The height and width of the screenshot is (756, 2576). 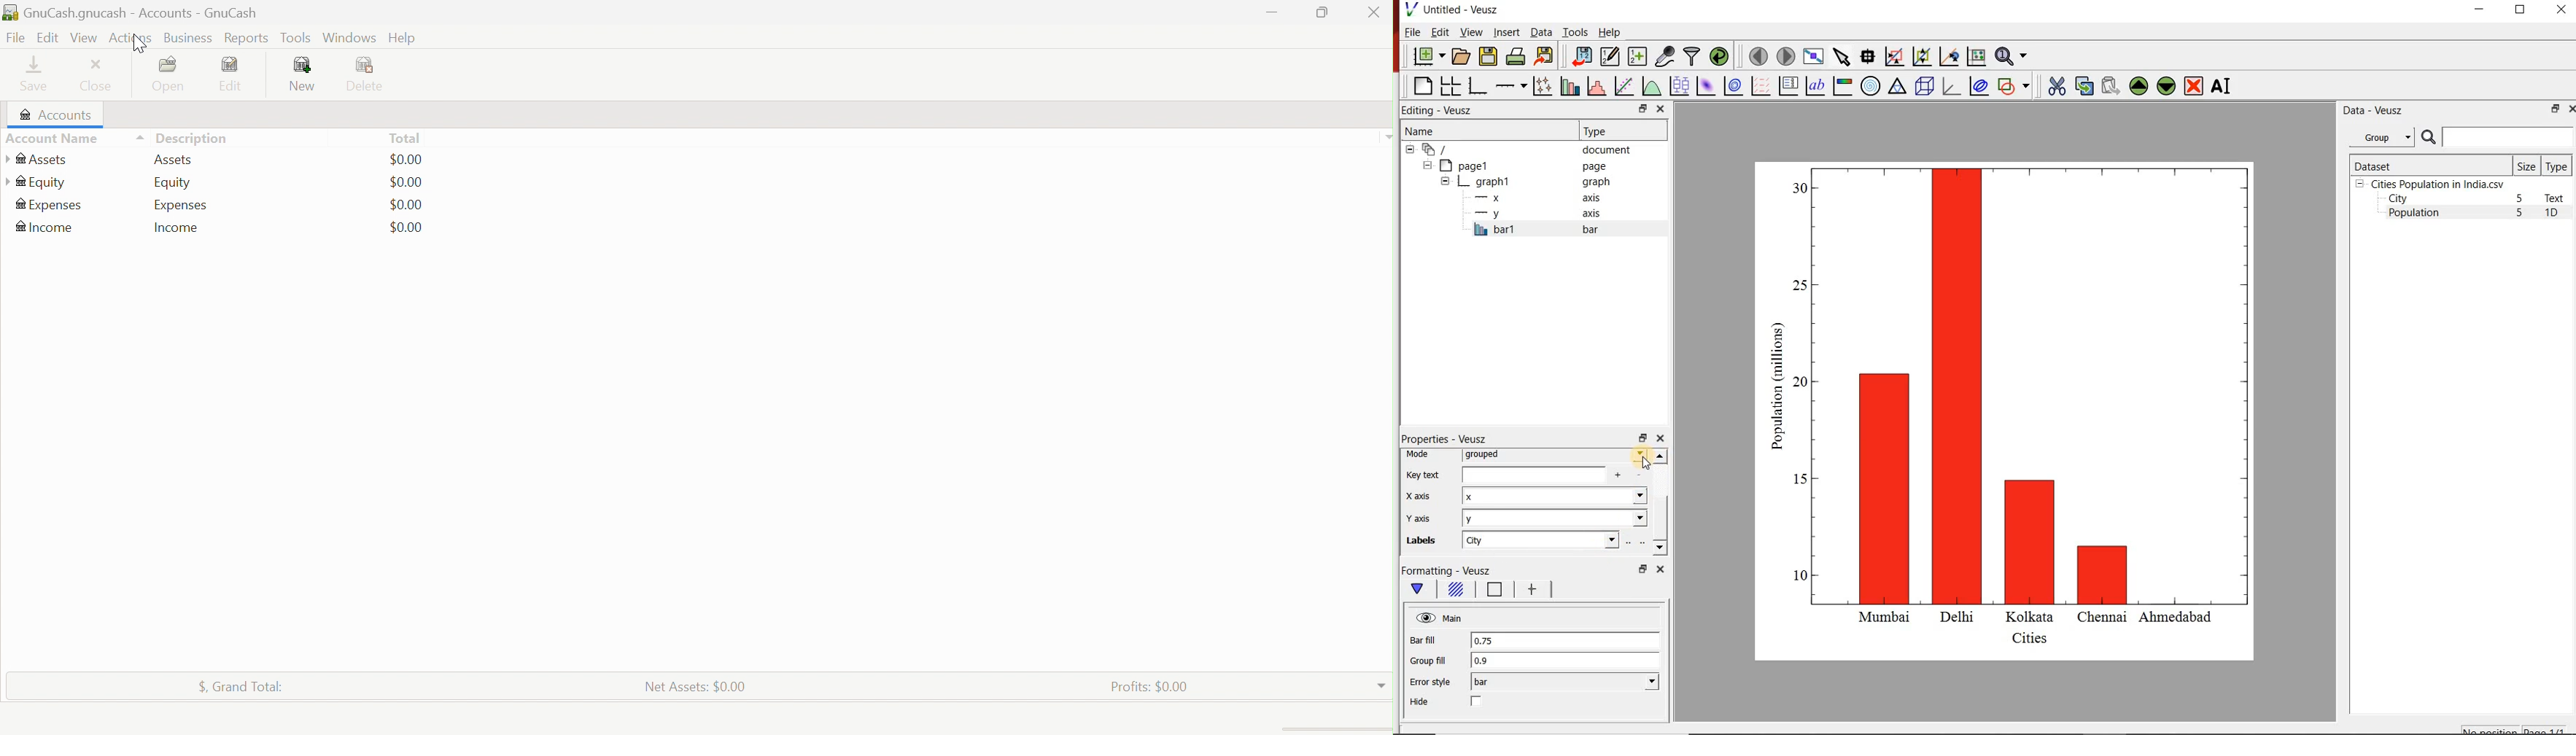 I want to click on edit and enter new datasets, so click(x=1609, y=56).